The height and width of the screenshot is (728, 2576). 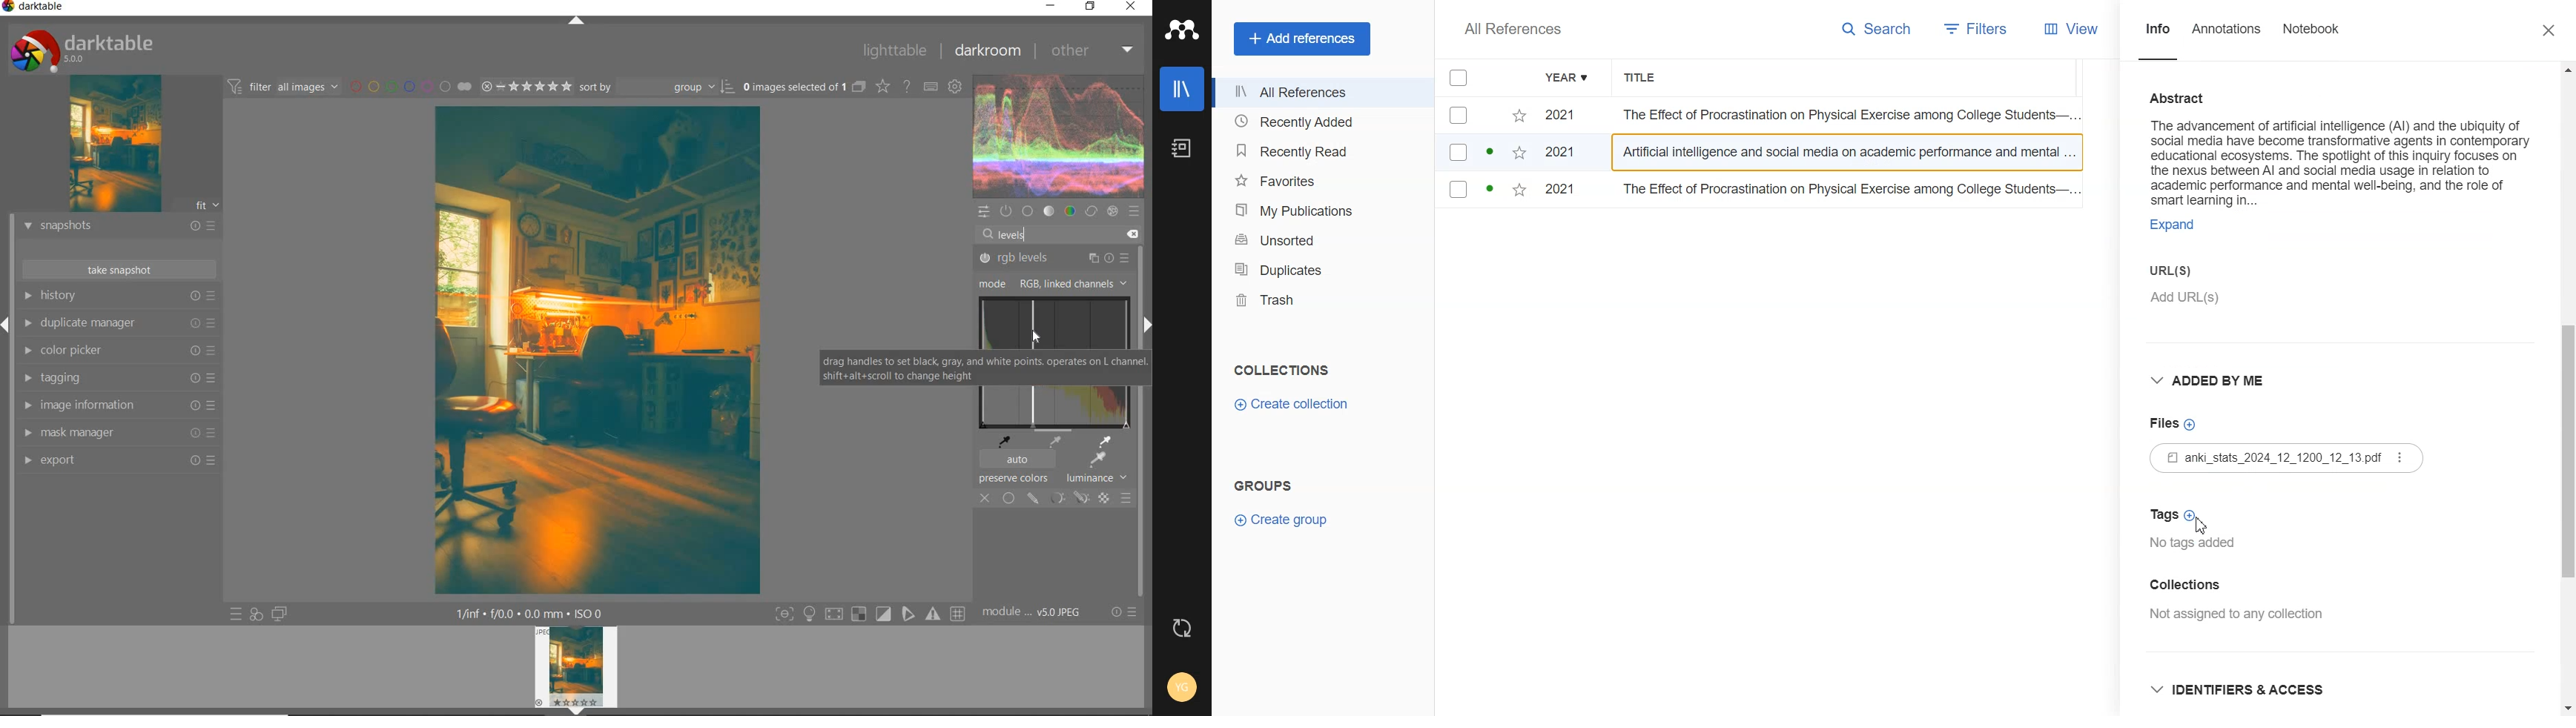 What do you see at coordinates (1126, 498) in the screenshot?
I see `blending options` at bounding box center [1126, 498].